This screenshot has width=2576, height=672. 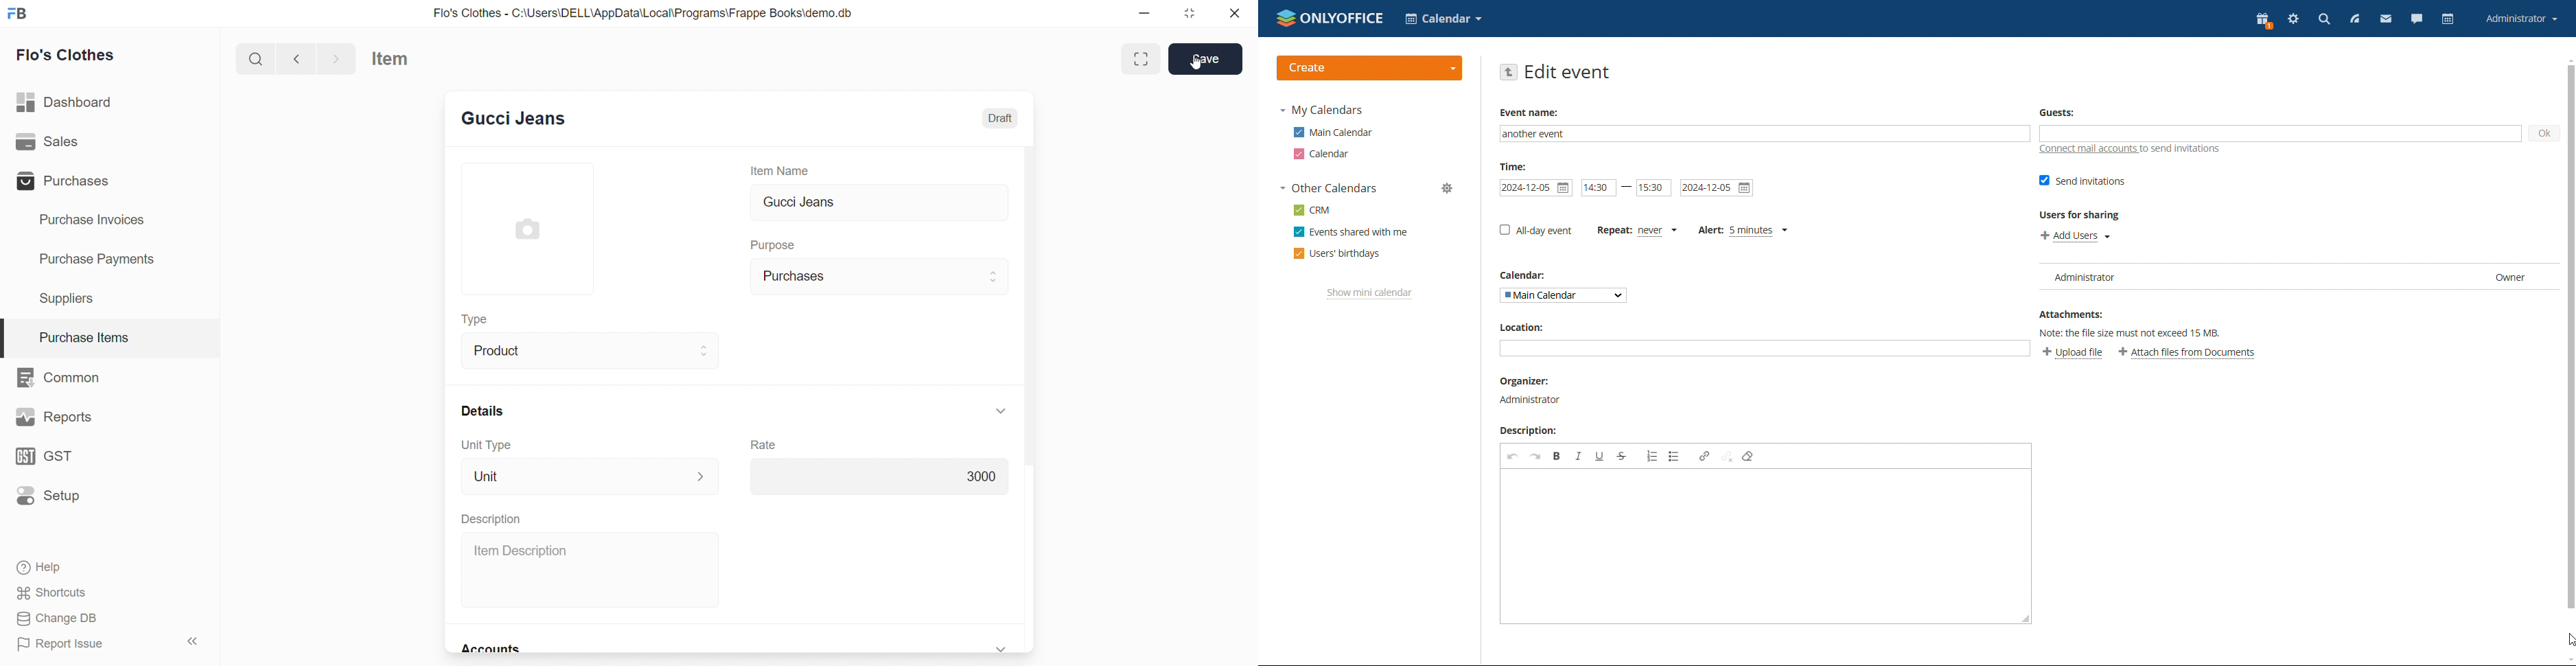 I want to click on send invitations, so click(x=2083, y=181).